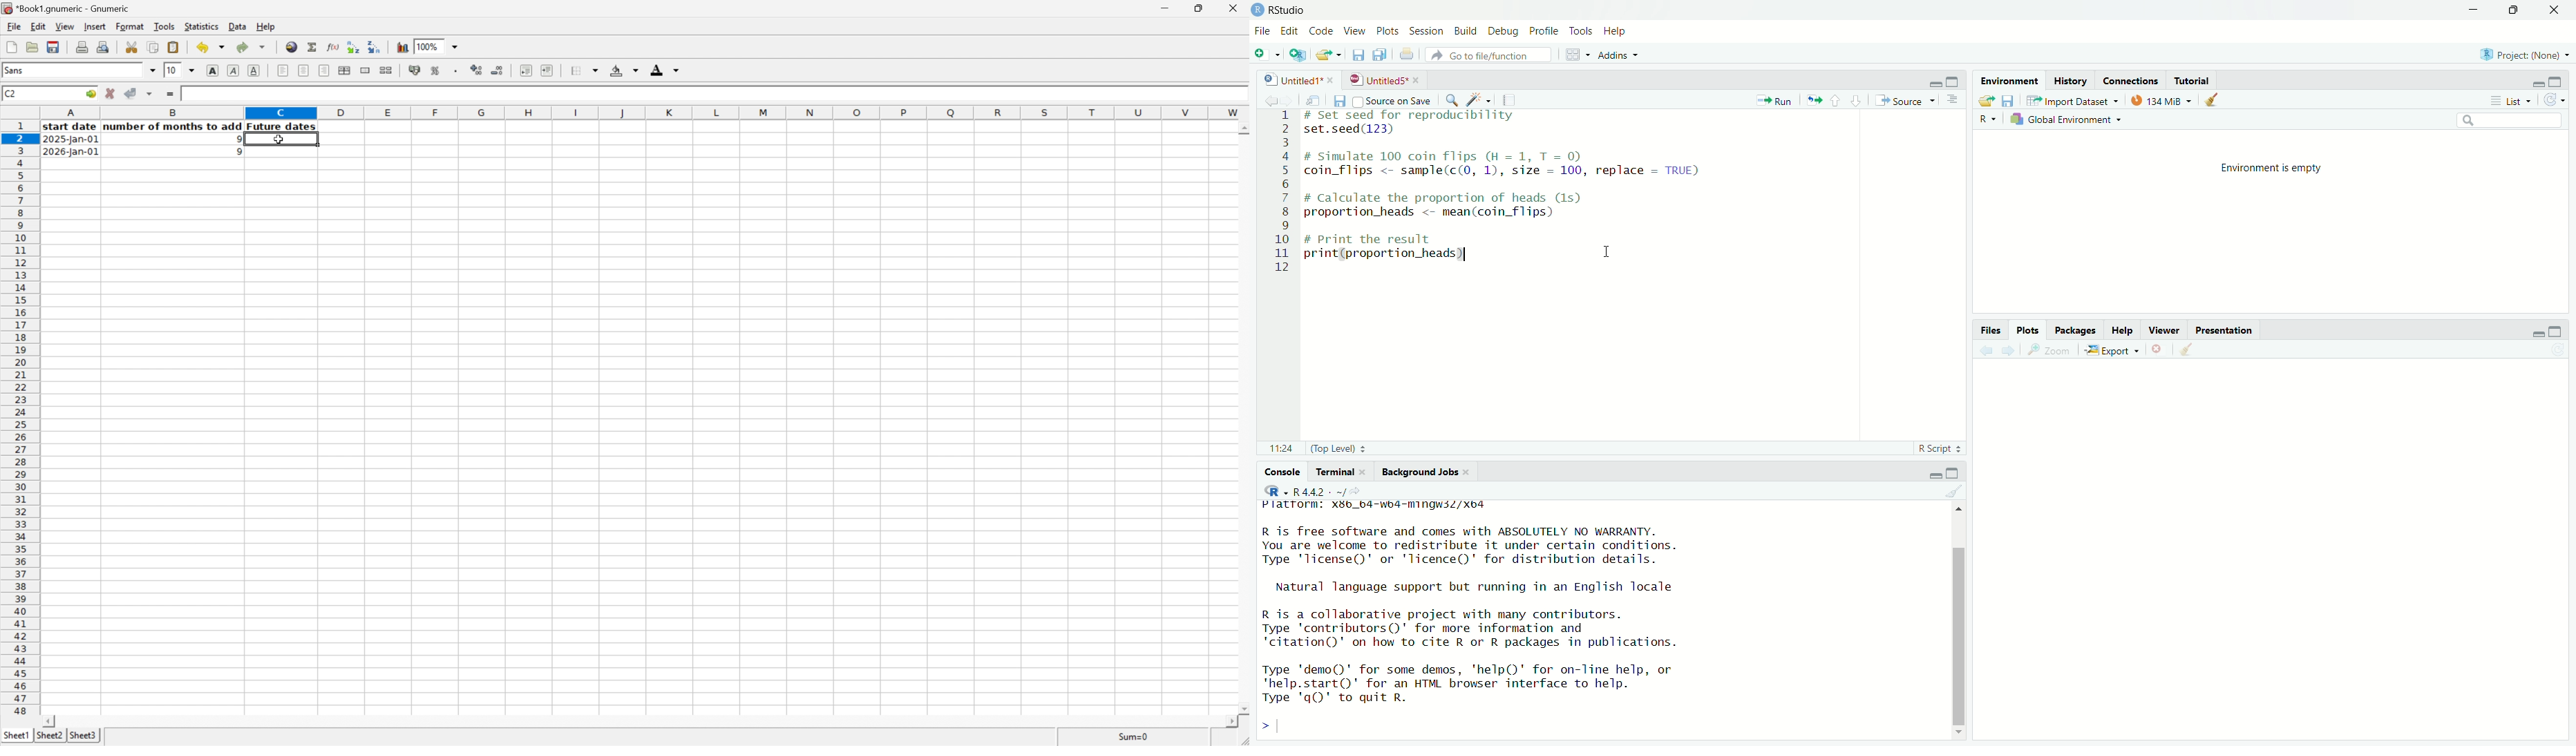 The width and height of the screenshot is (2576, 756). Describe the element at coordinates (2028, 332) in the screenshot. I see `Plots` at that location.